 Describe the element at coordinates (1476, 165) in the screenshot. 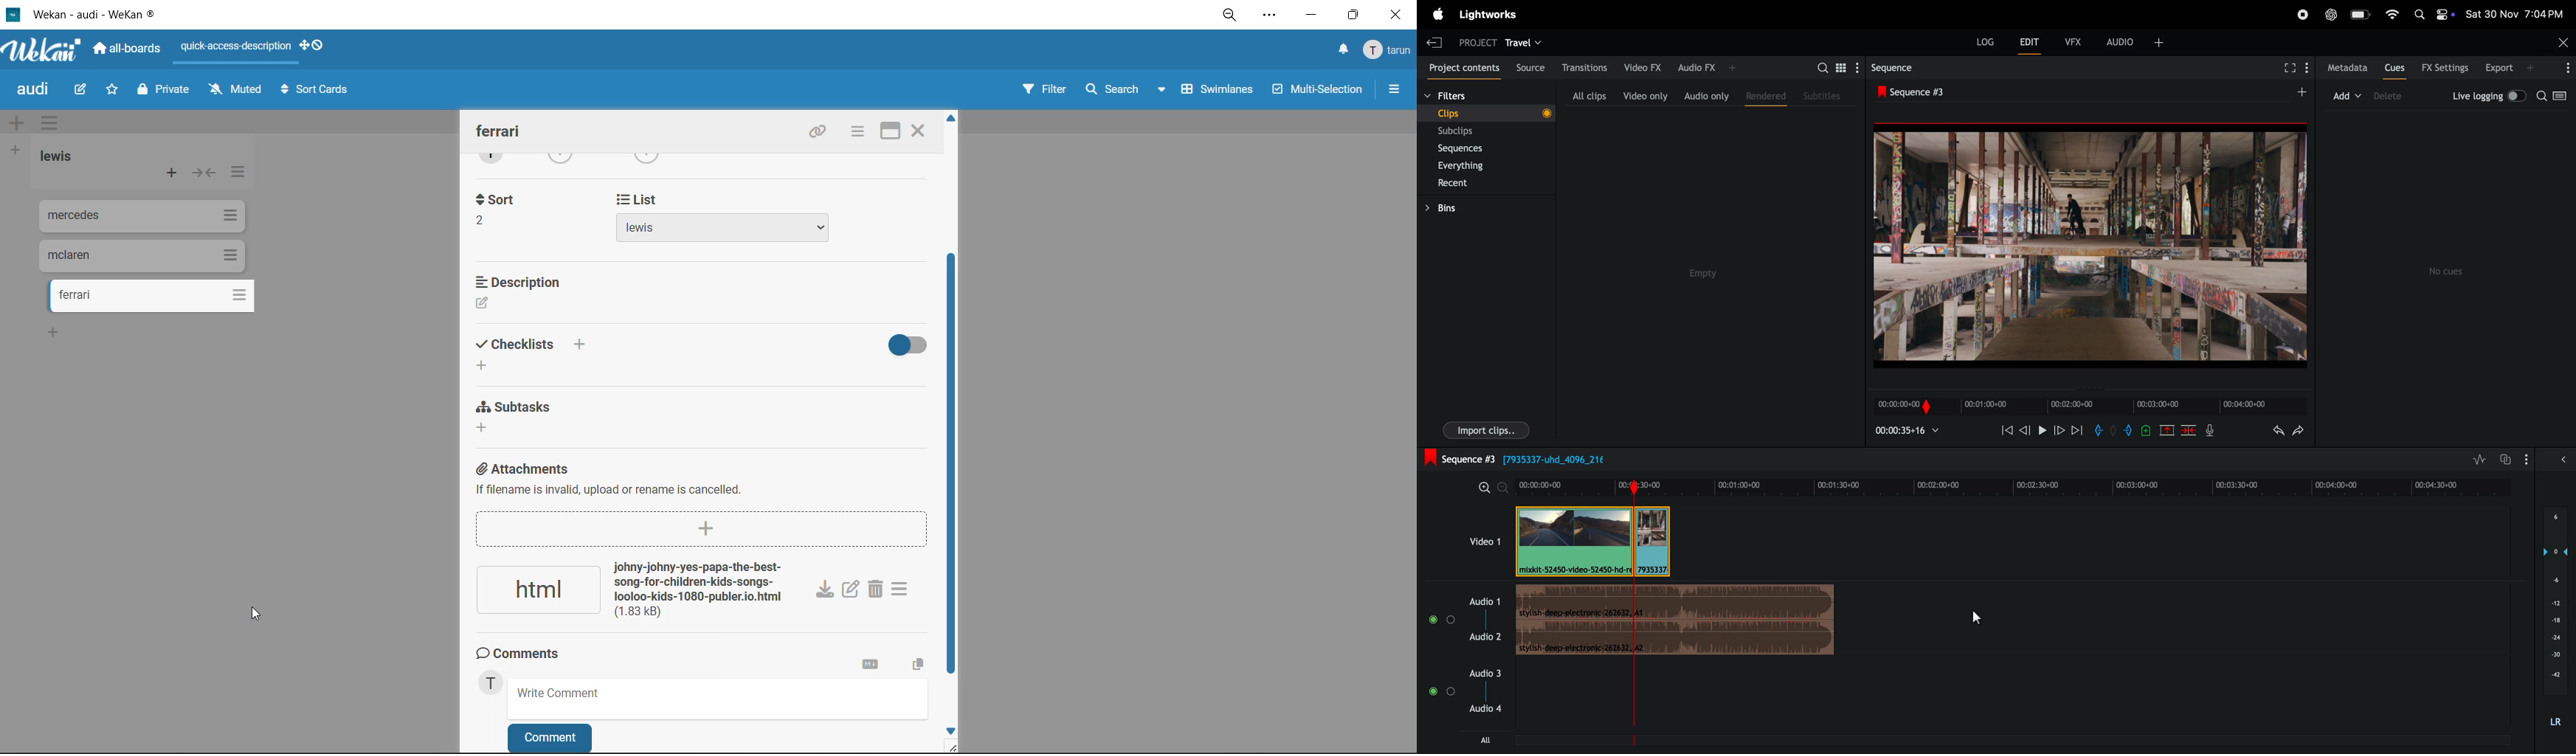

I see `everything` at that location.